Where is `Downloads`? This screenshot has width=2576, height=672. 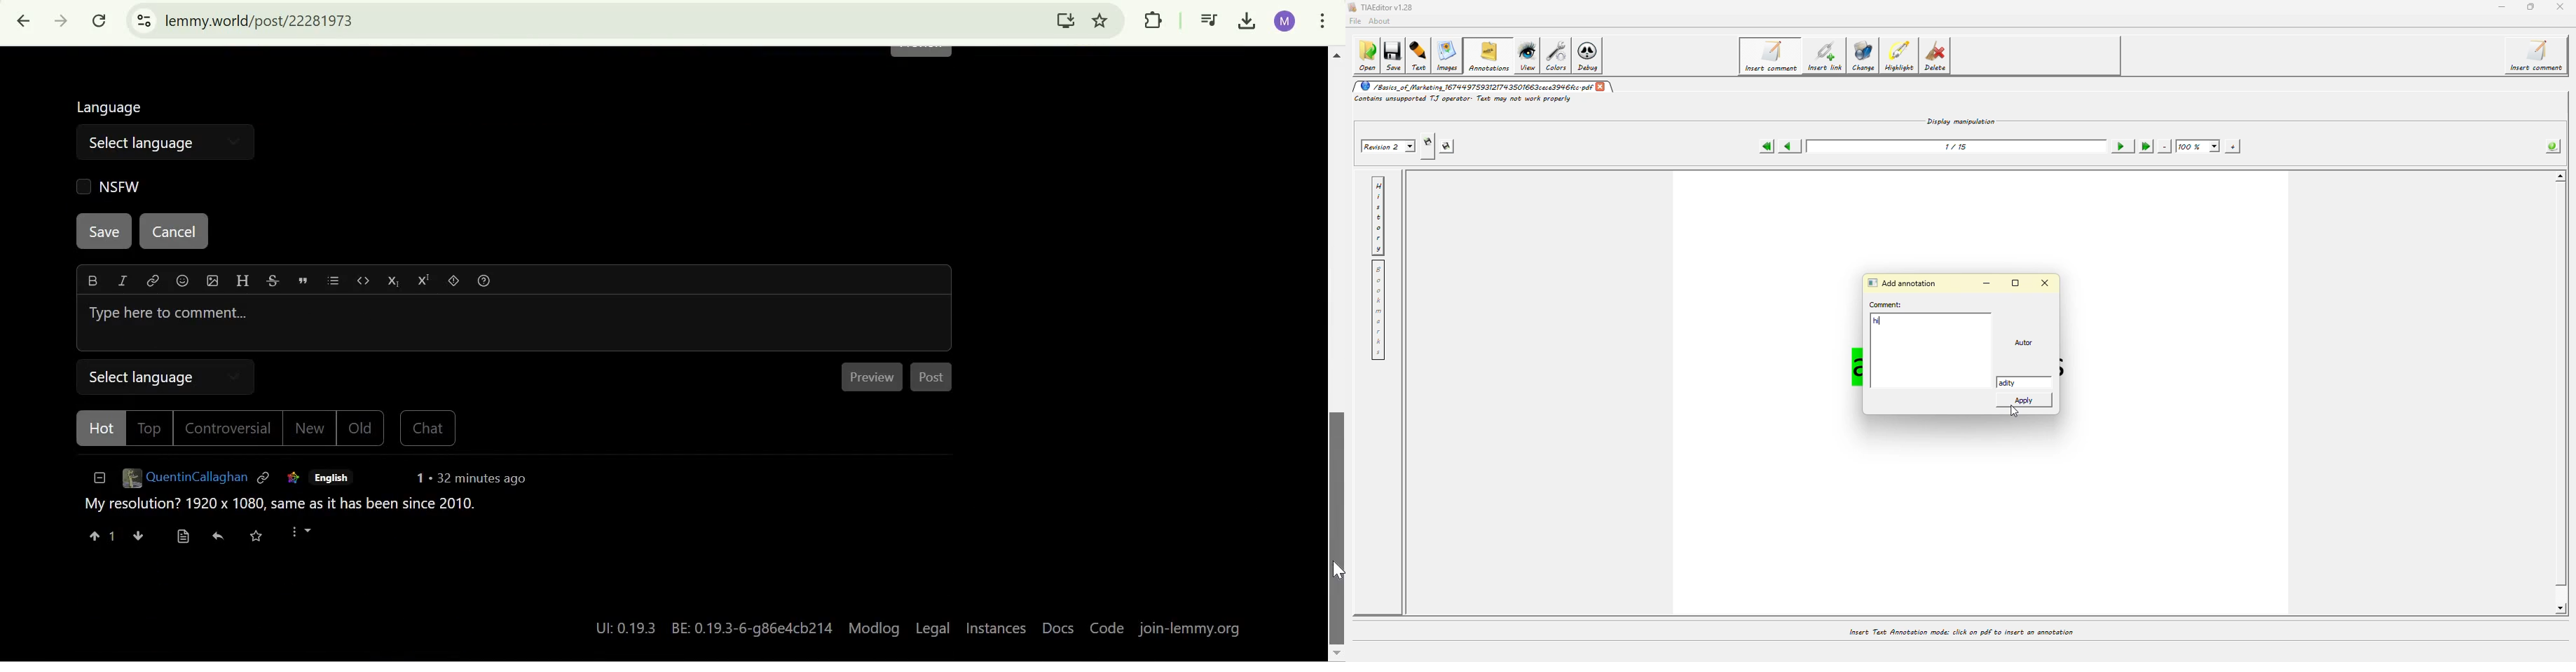
Downloads is located at coordinates (1249, 22).